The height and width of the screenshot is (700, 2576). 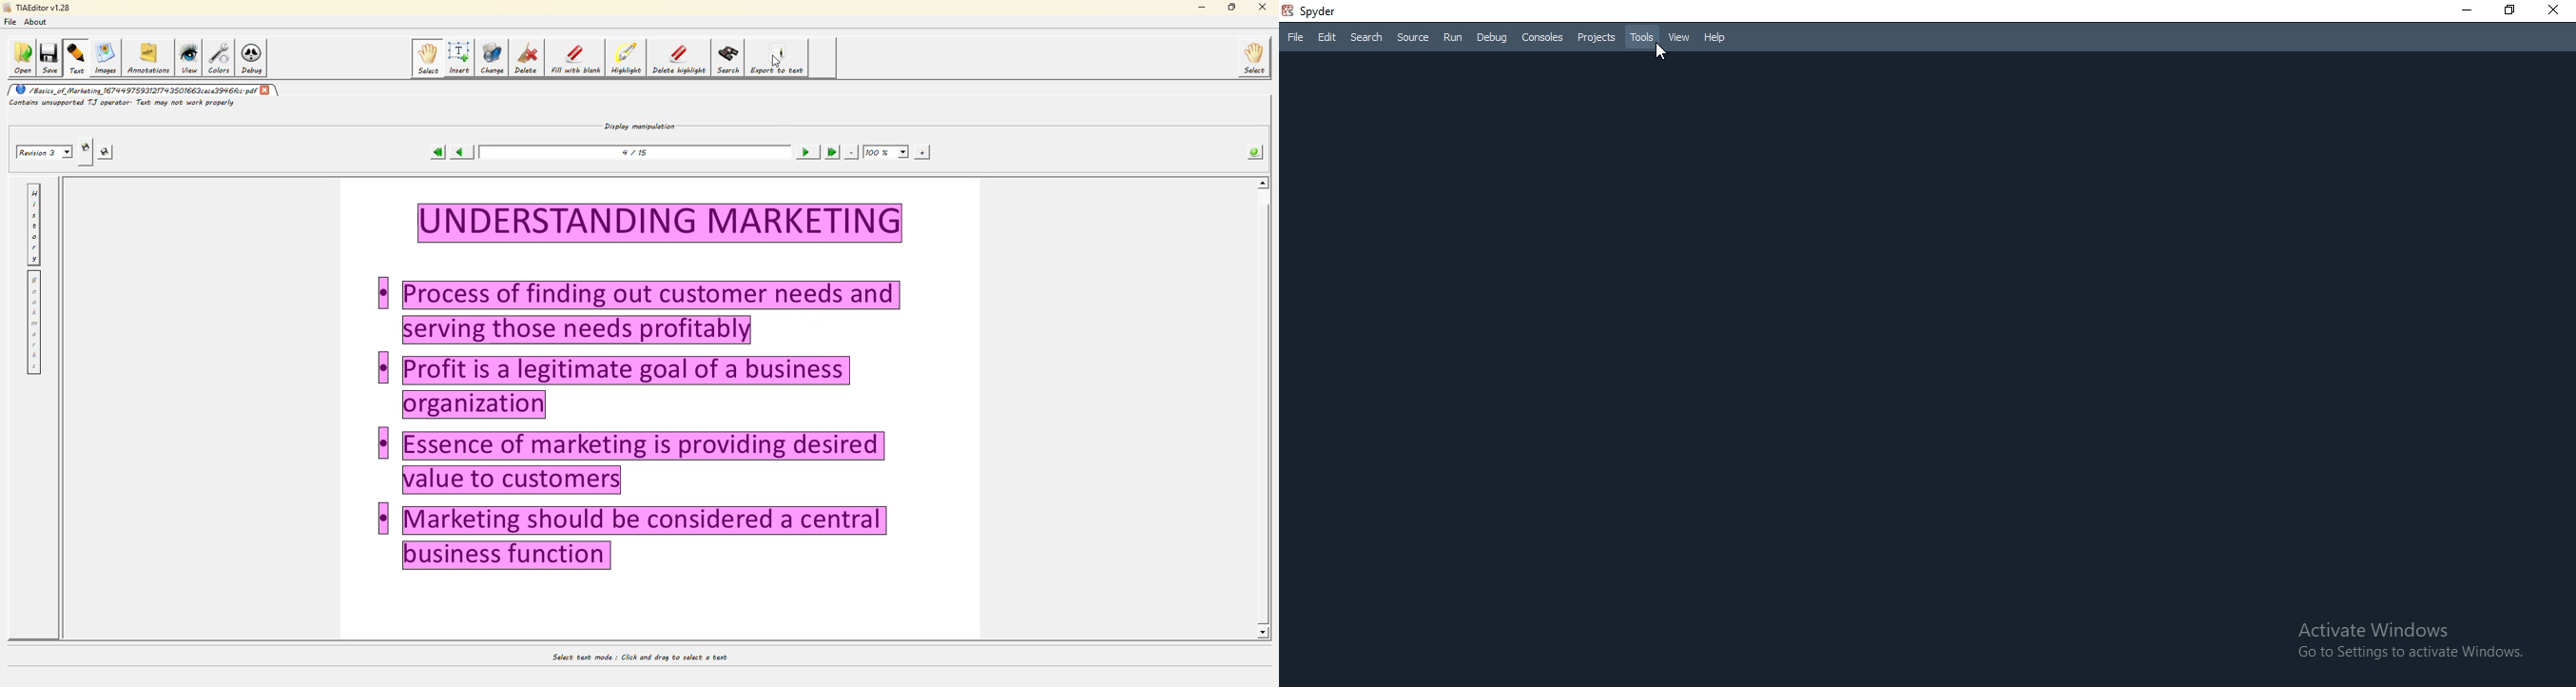 I want to click on view, so click(x=190, y=59).